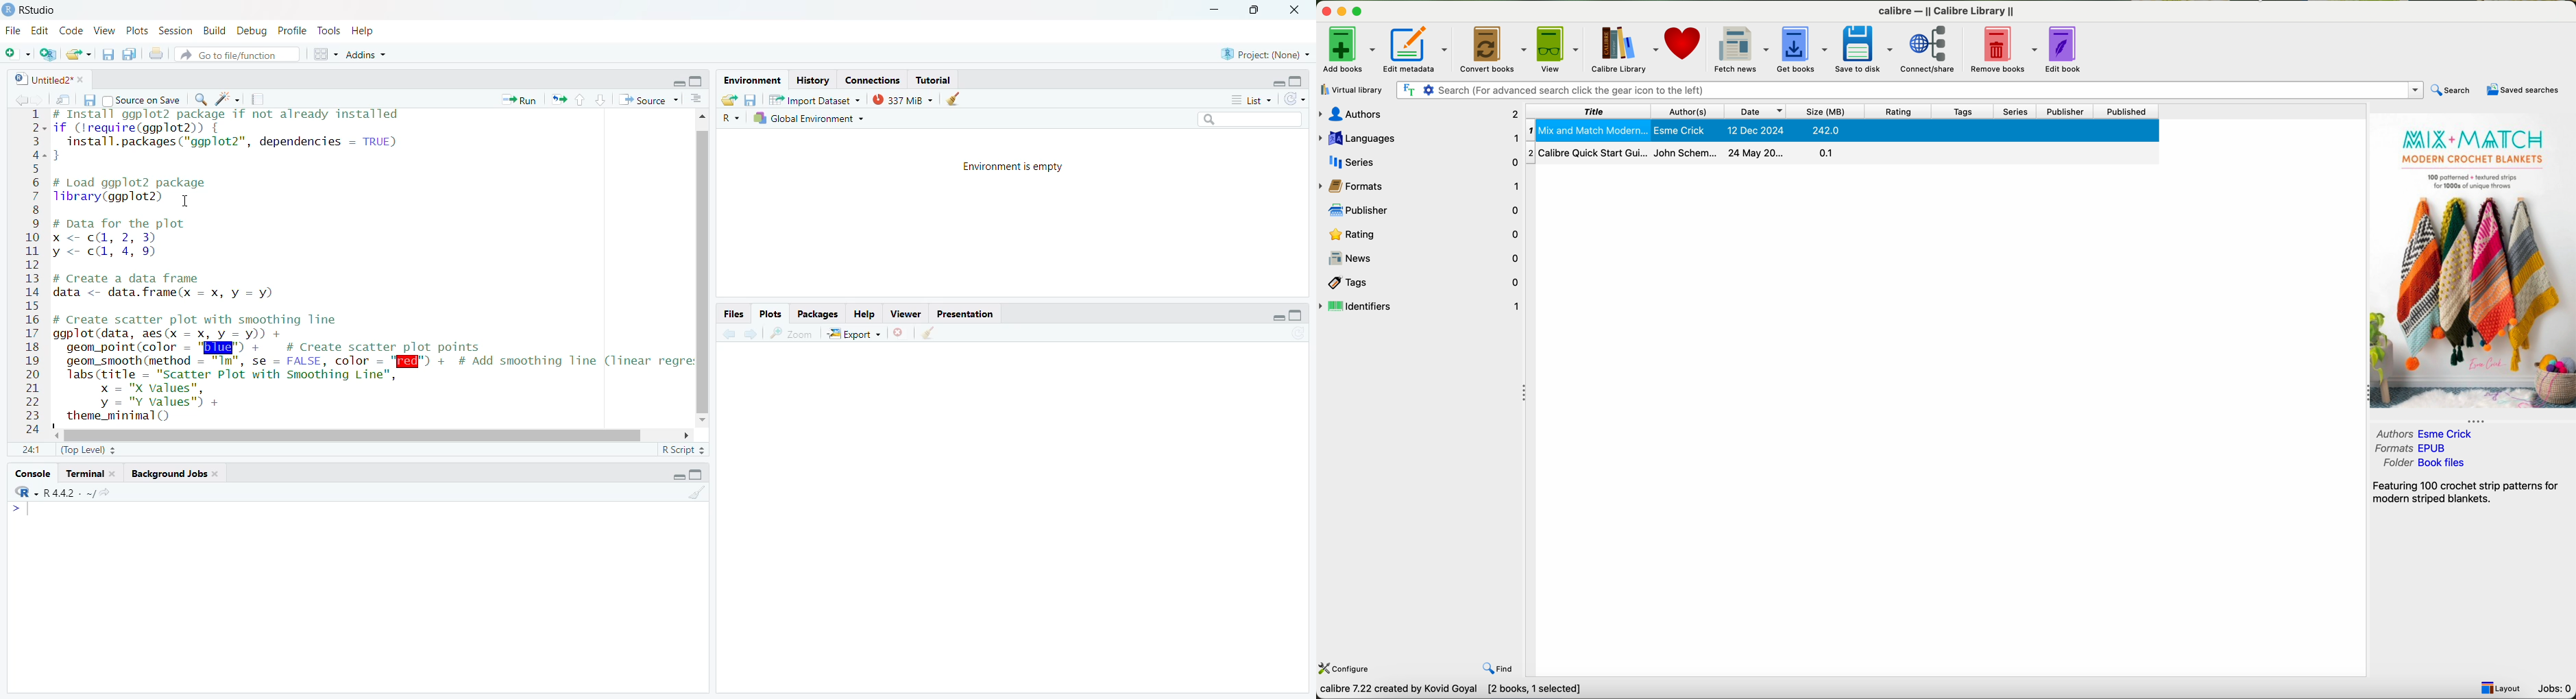 The width and height of the screenshot is (2576, 700). Describe the element at coordinates (2469, 491) in the screenshot. I see `new sypnopsis` at that location.